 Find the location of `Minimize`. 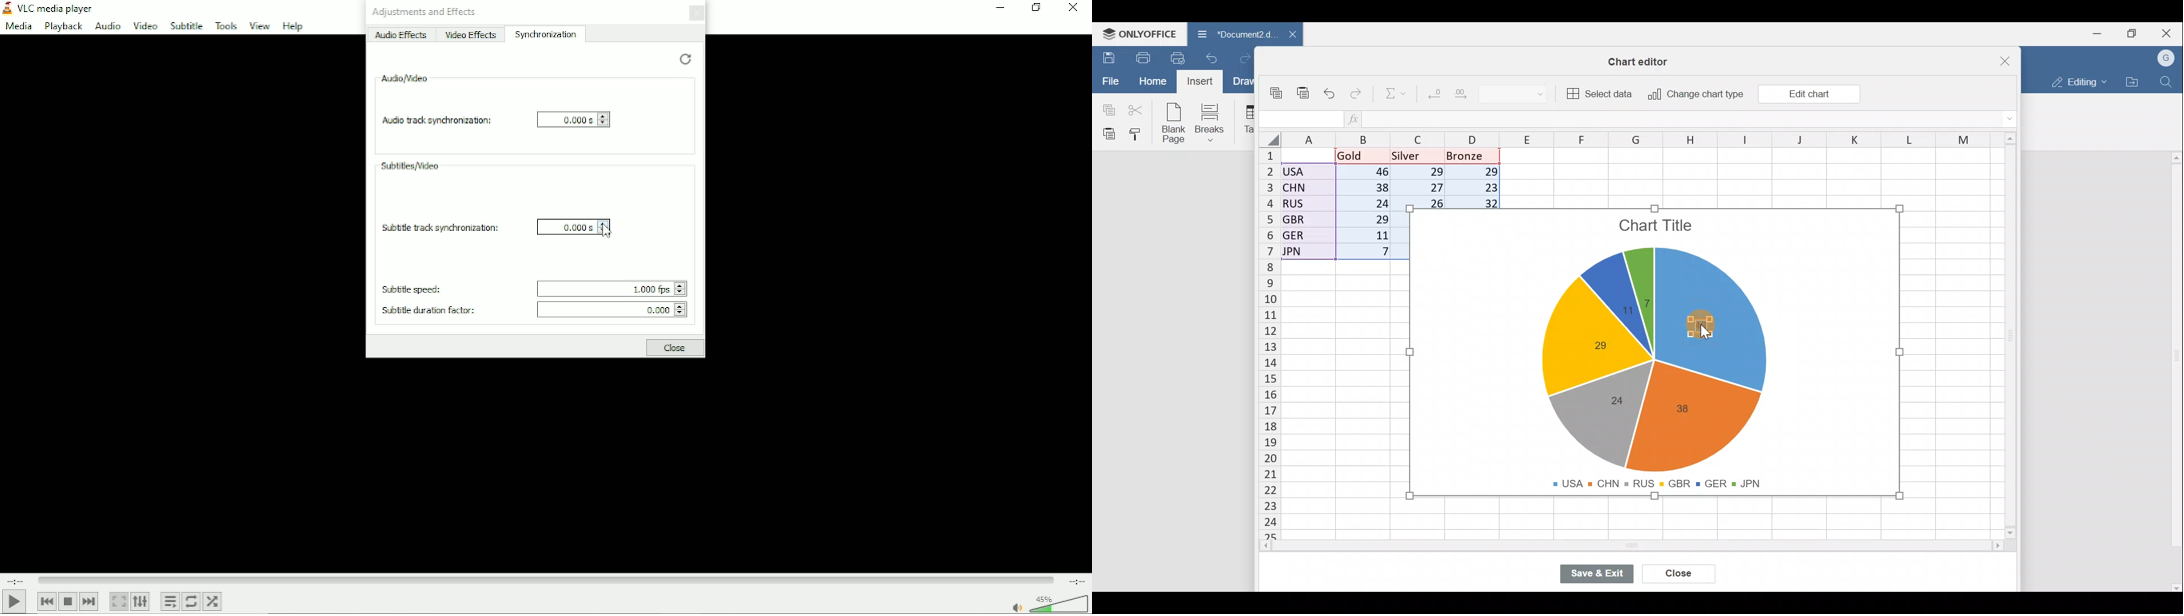

Minimize is located at coordinates (998, 7).